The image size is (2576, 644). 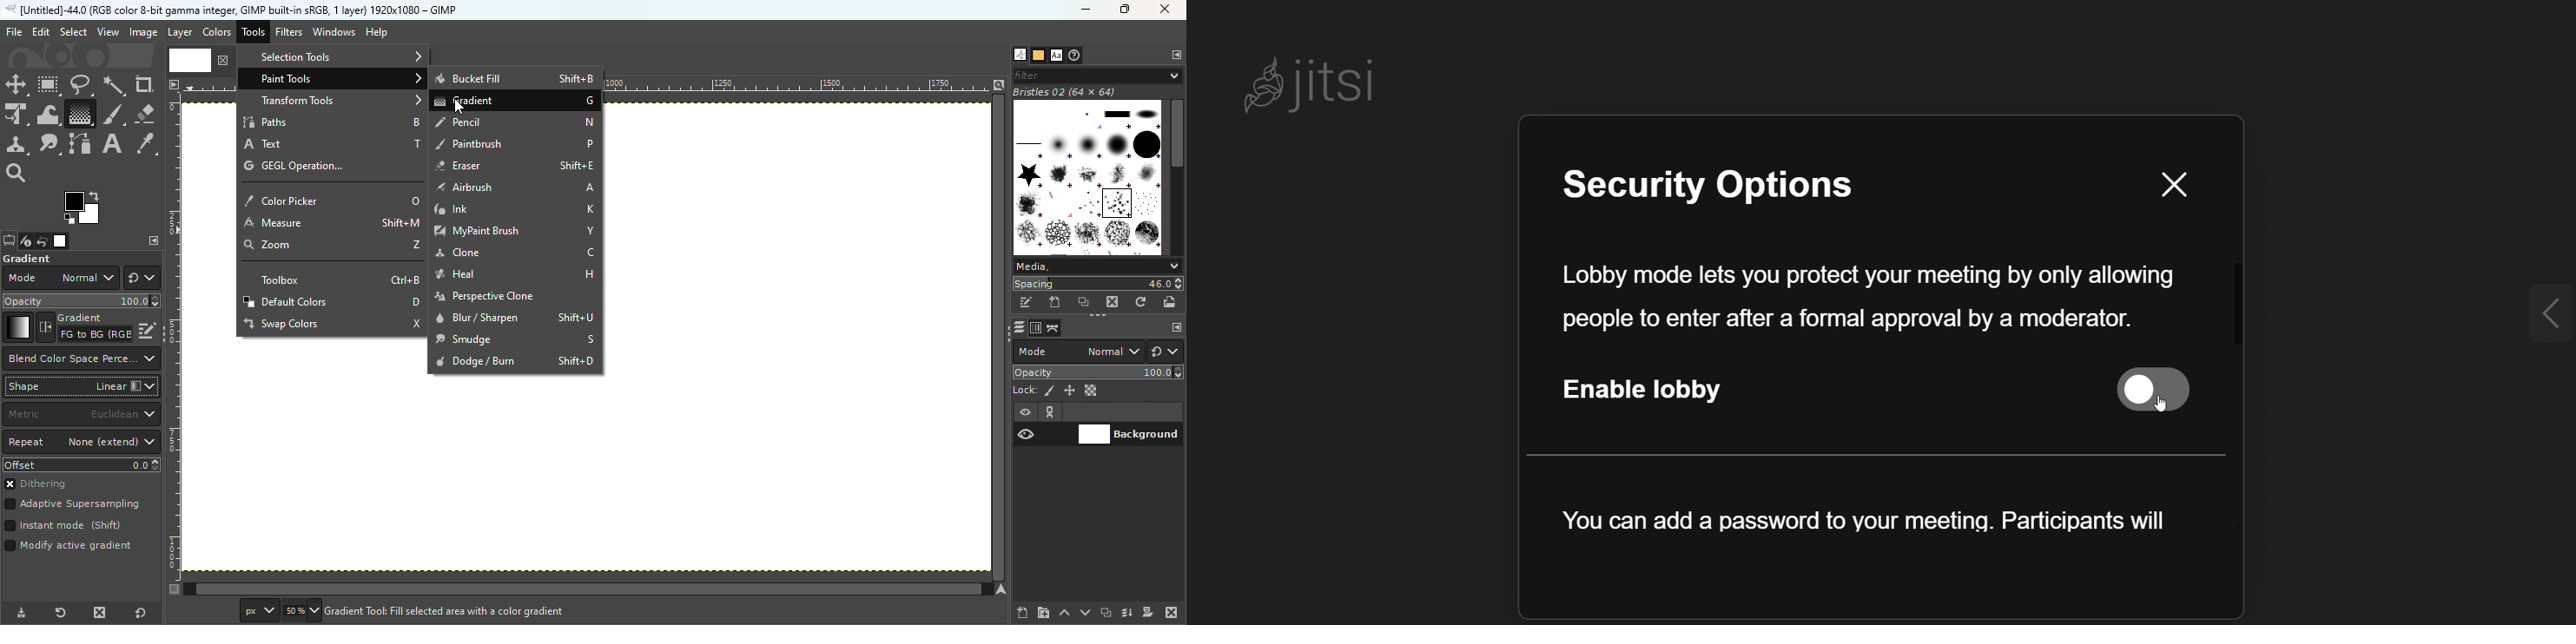 What do you see at coordinates (201, 59) in the screenshot?
I see `Current file` at bounding box center [201, 59].